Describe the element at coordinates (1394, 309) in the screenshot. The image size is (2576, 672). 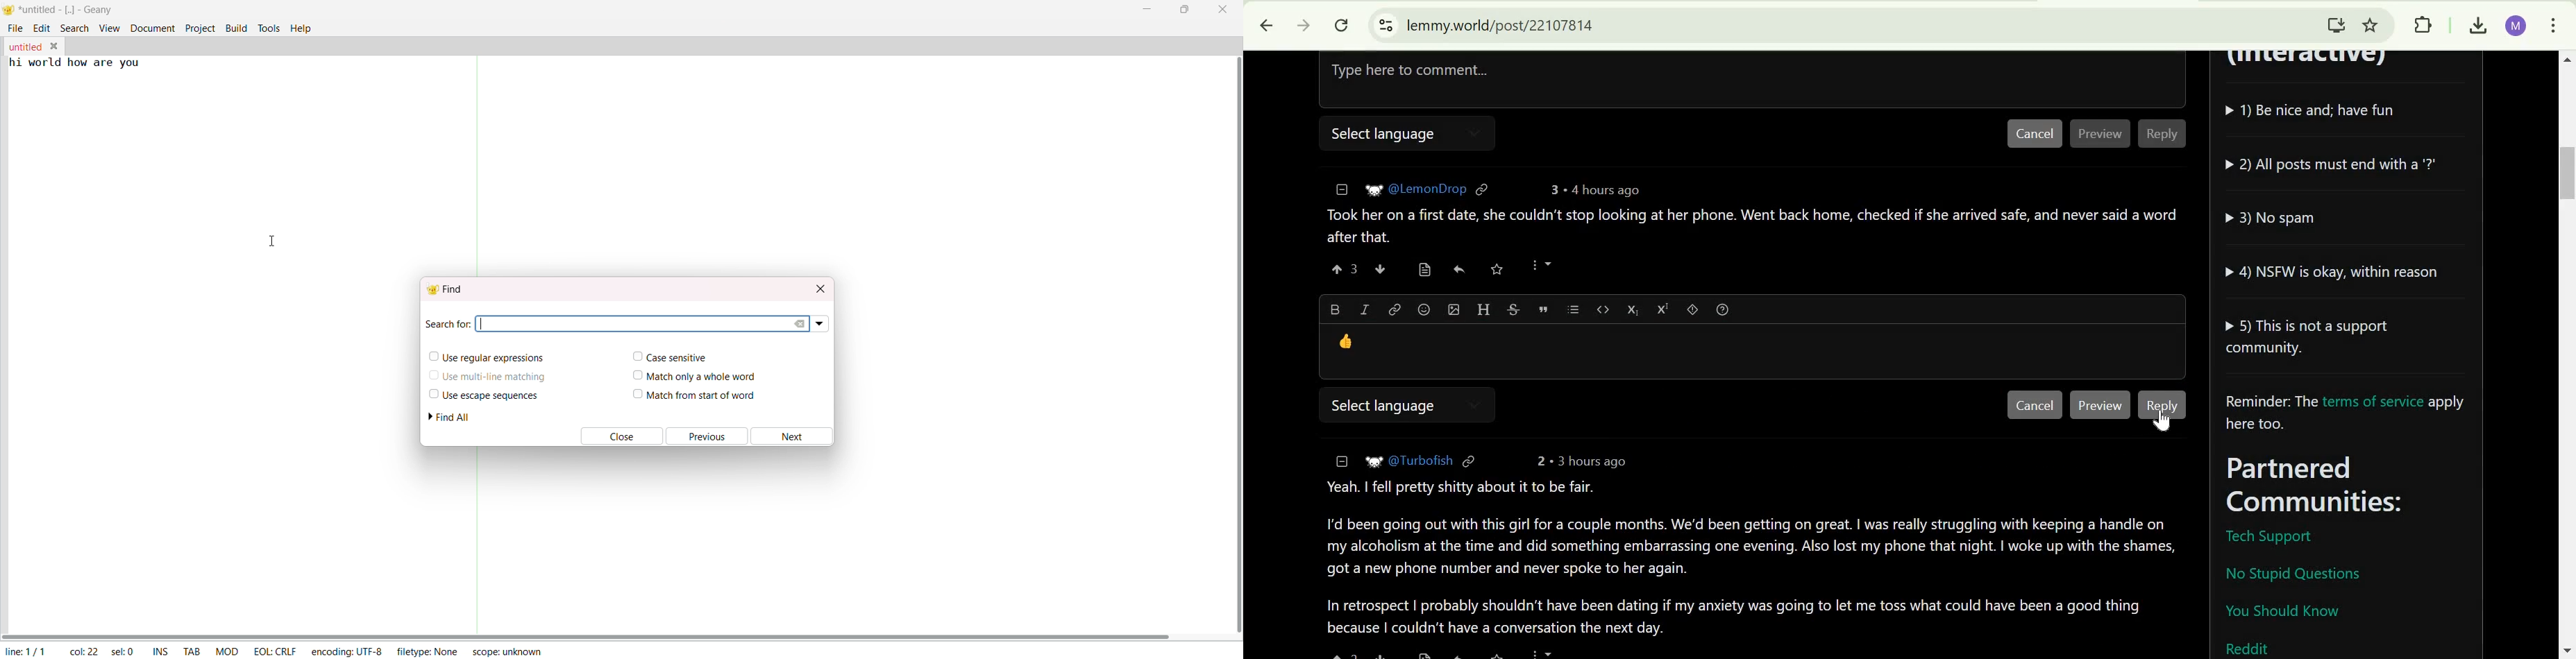
I see `link` at that location.